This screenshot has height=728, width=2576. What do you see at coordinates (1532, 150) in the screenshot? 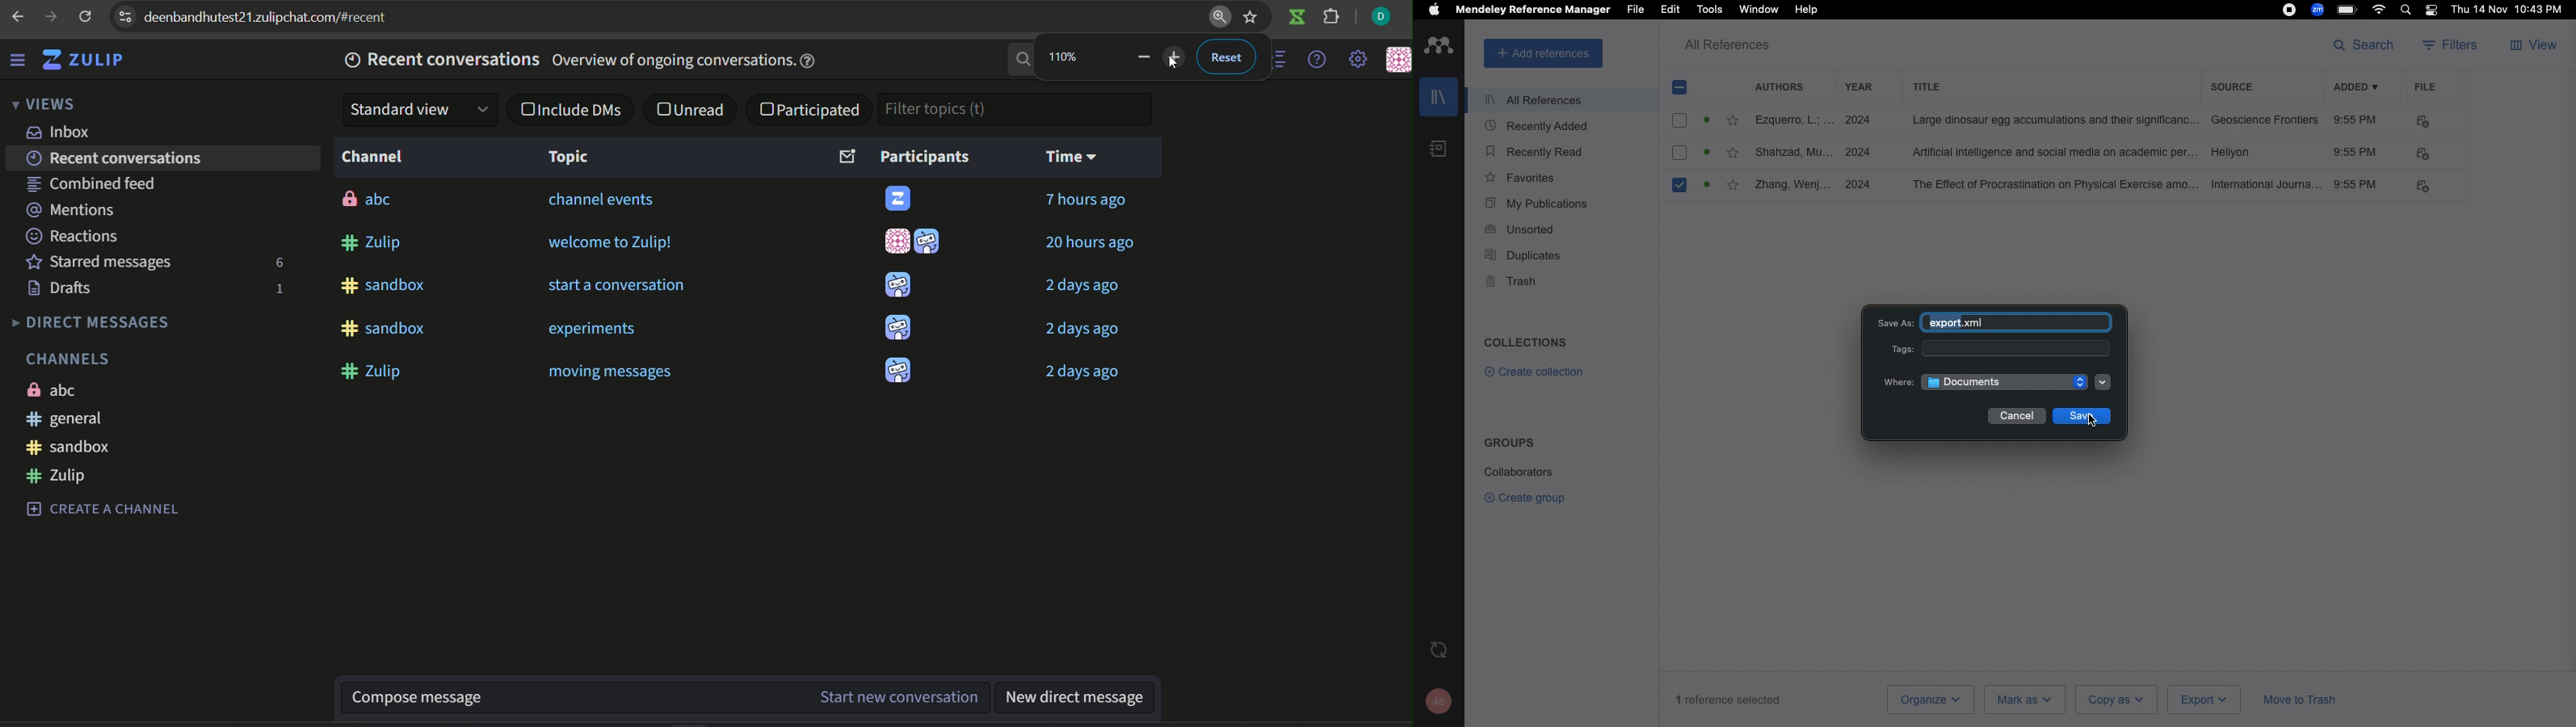
I see `Recently read` at bounding box center [1532, 150].